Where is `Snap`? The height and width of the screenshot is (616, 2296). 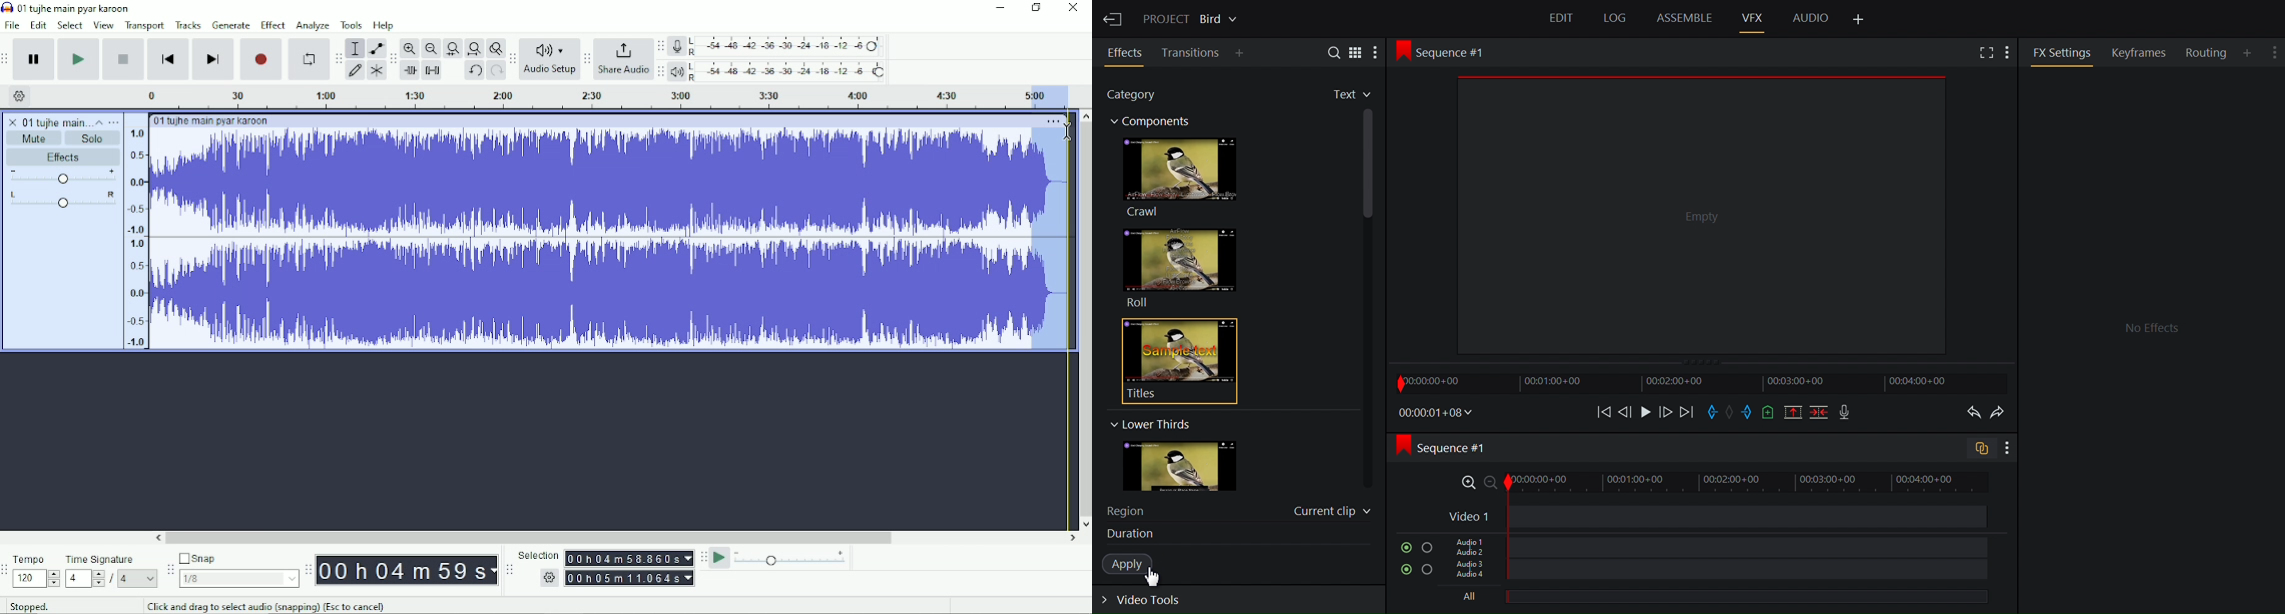
Snap is located at coordinates (239, 559).